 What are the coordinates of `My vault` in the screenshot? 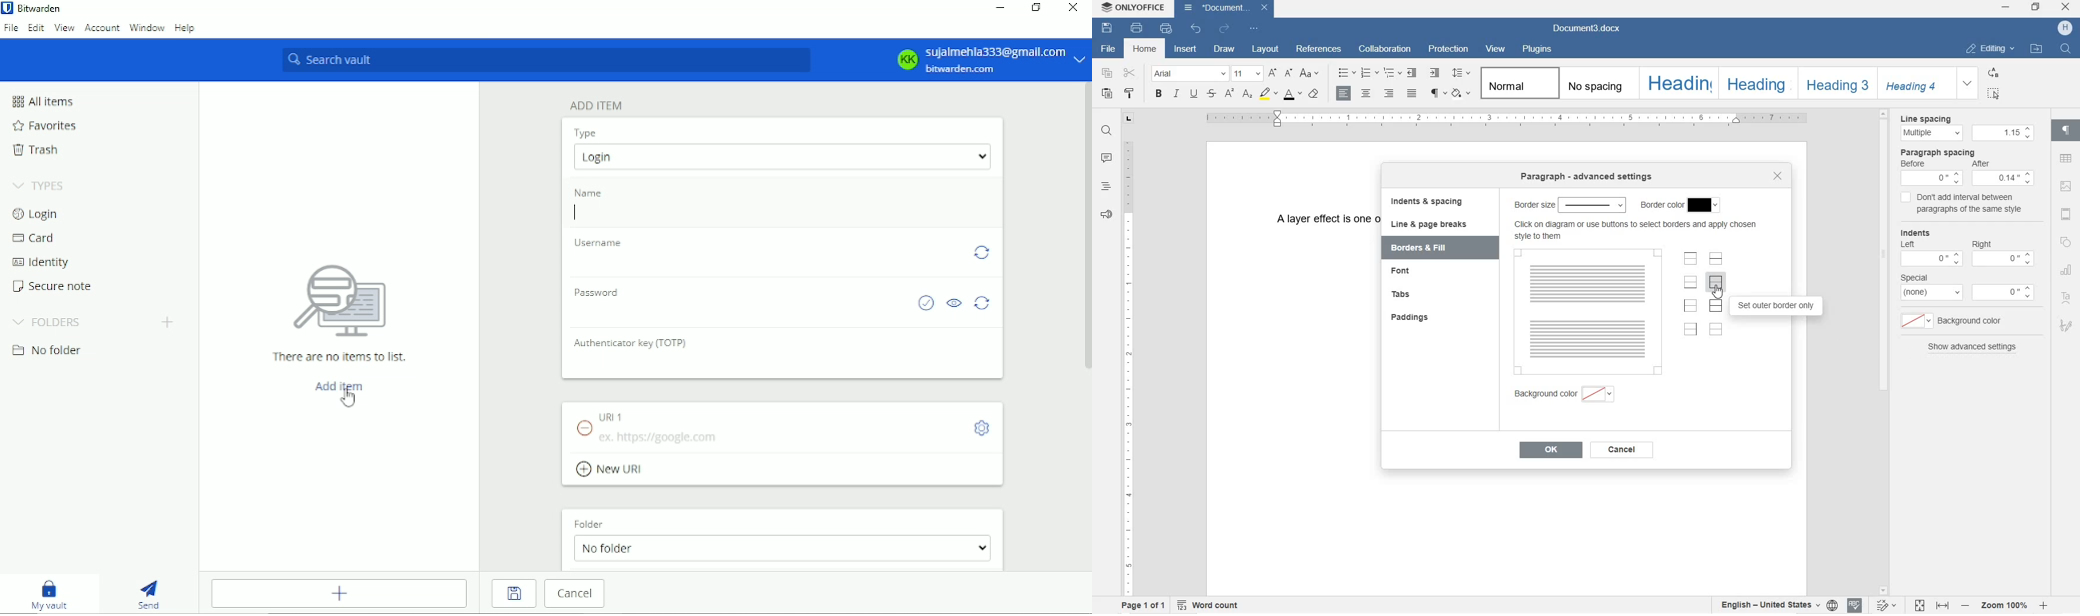 It's located at (48, 595).